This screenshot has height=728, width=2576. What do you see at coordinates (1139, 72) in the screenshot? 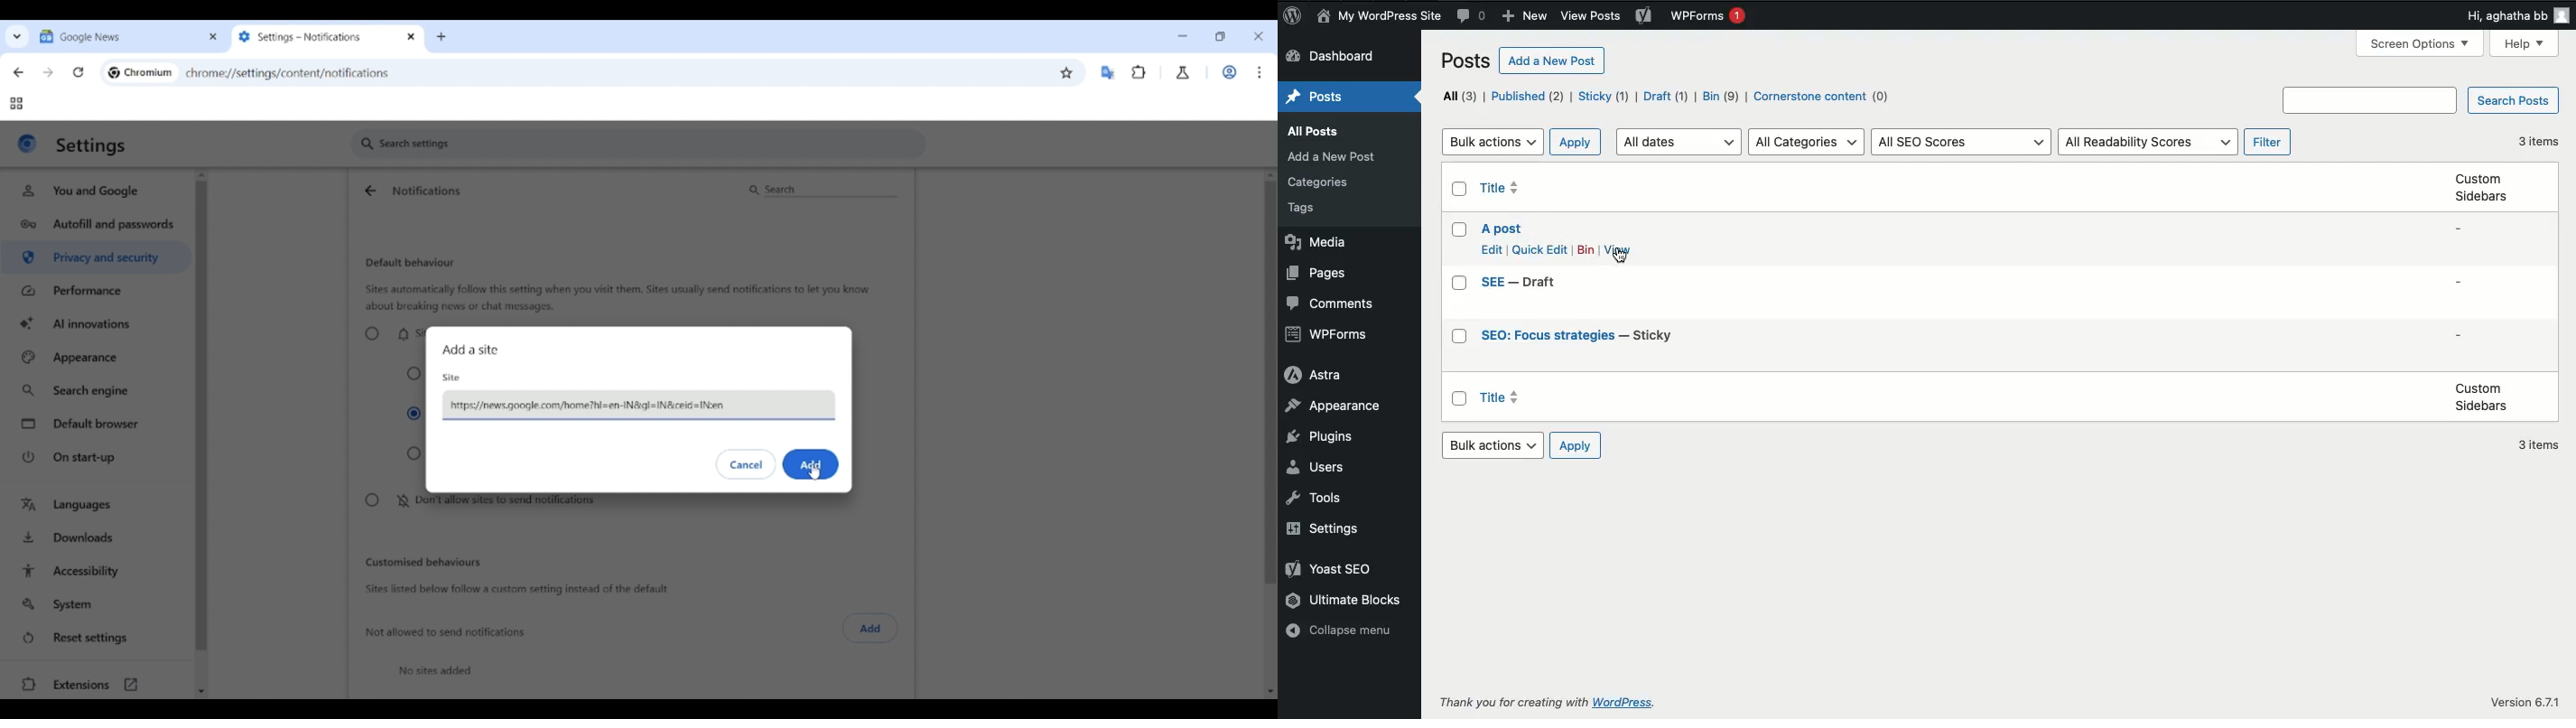
I see `Browser extensions` at bounding box center [1139, 72].